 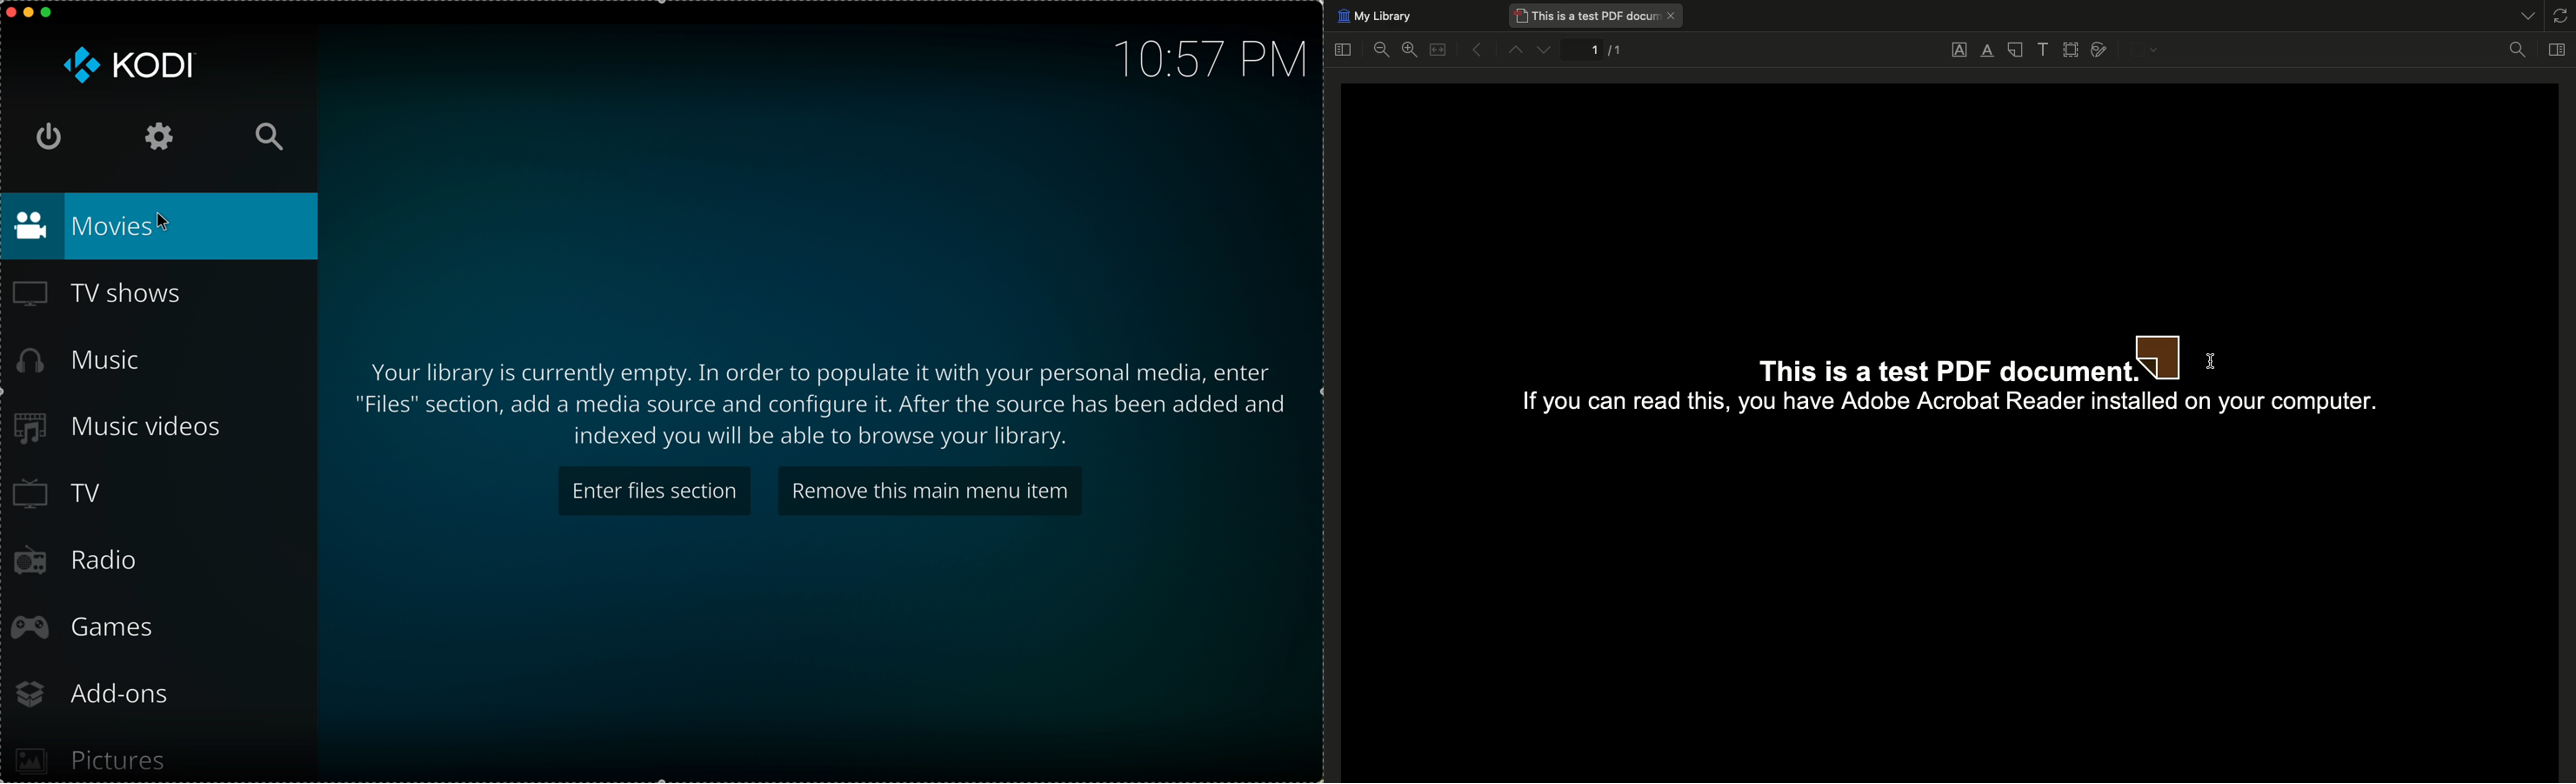 I want to click on pictures, so click(x=93, y=754).